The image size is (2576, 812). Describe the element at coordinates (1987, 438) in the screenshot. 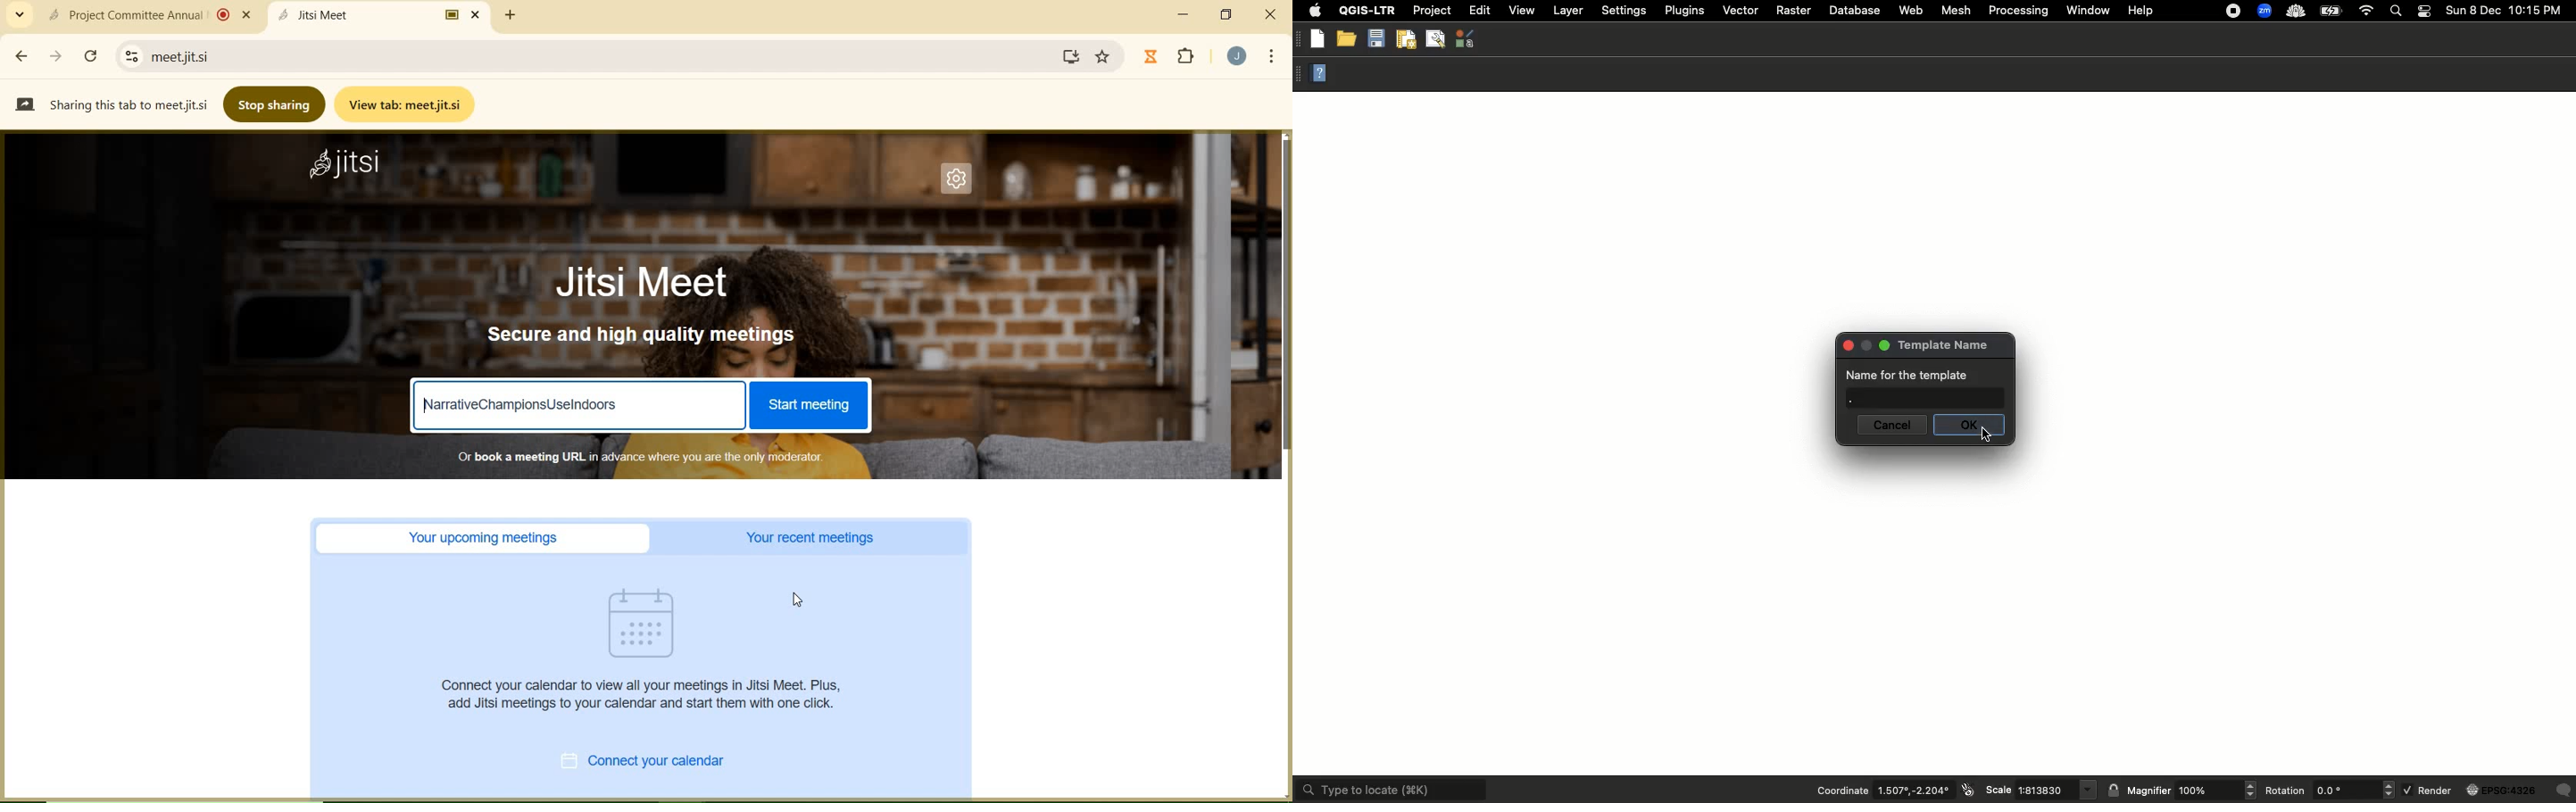

I see `cursor` at that location.